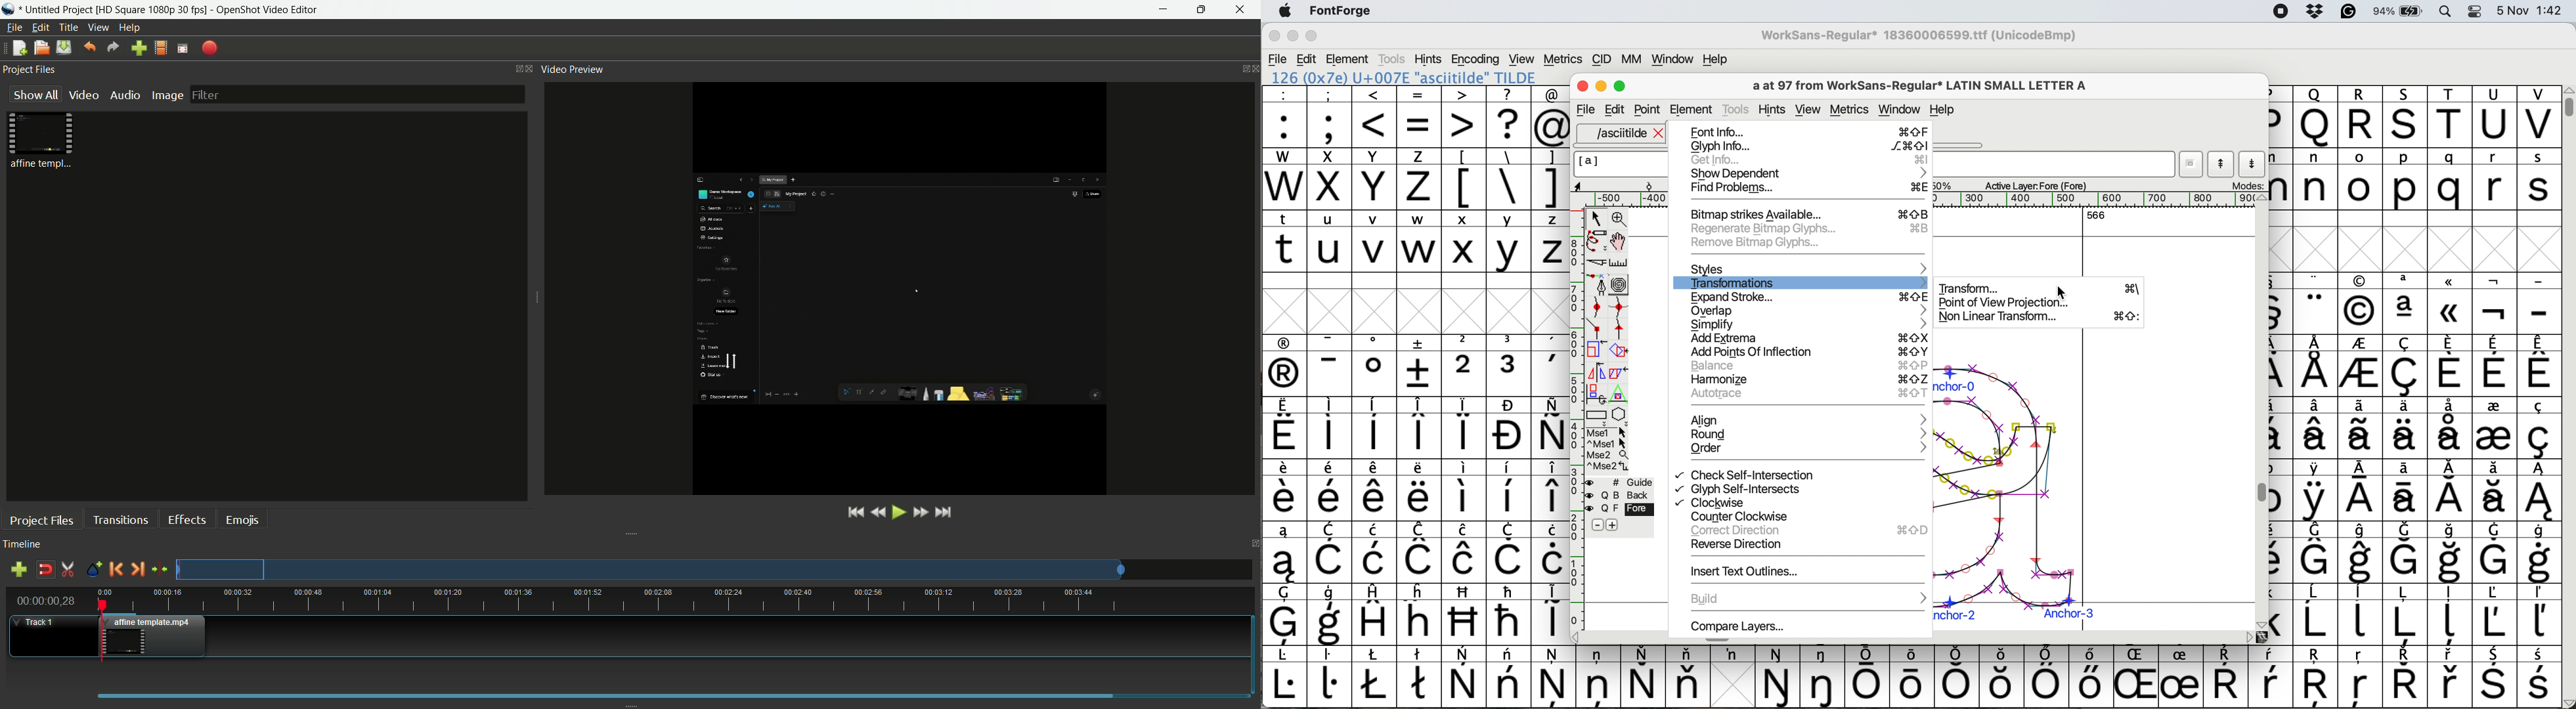 The height and width of the screenshot is (728, 2576). What do you see at coordinates (1798, 545) in the screenshot?
I see `reverse direction` at bounding box center [1798, 545].